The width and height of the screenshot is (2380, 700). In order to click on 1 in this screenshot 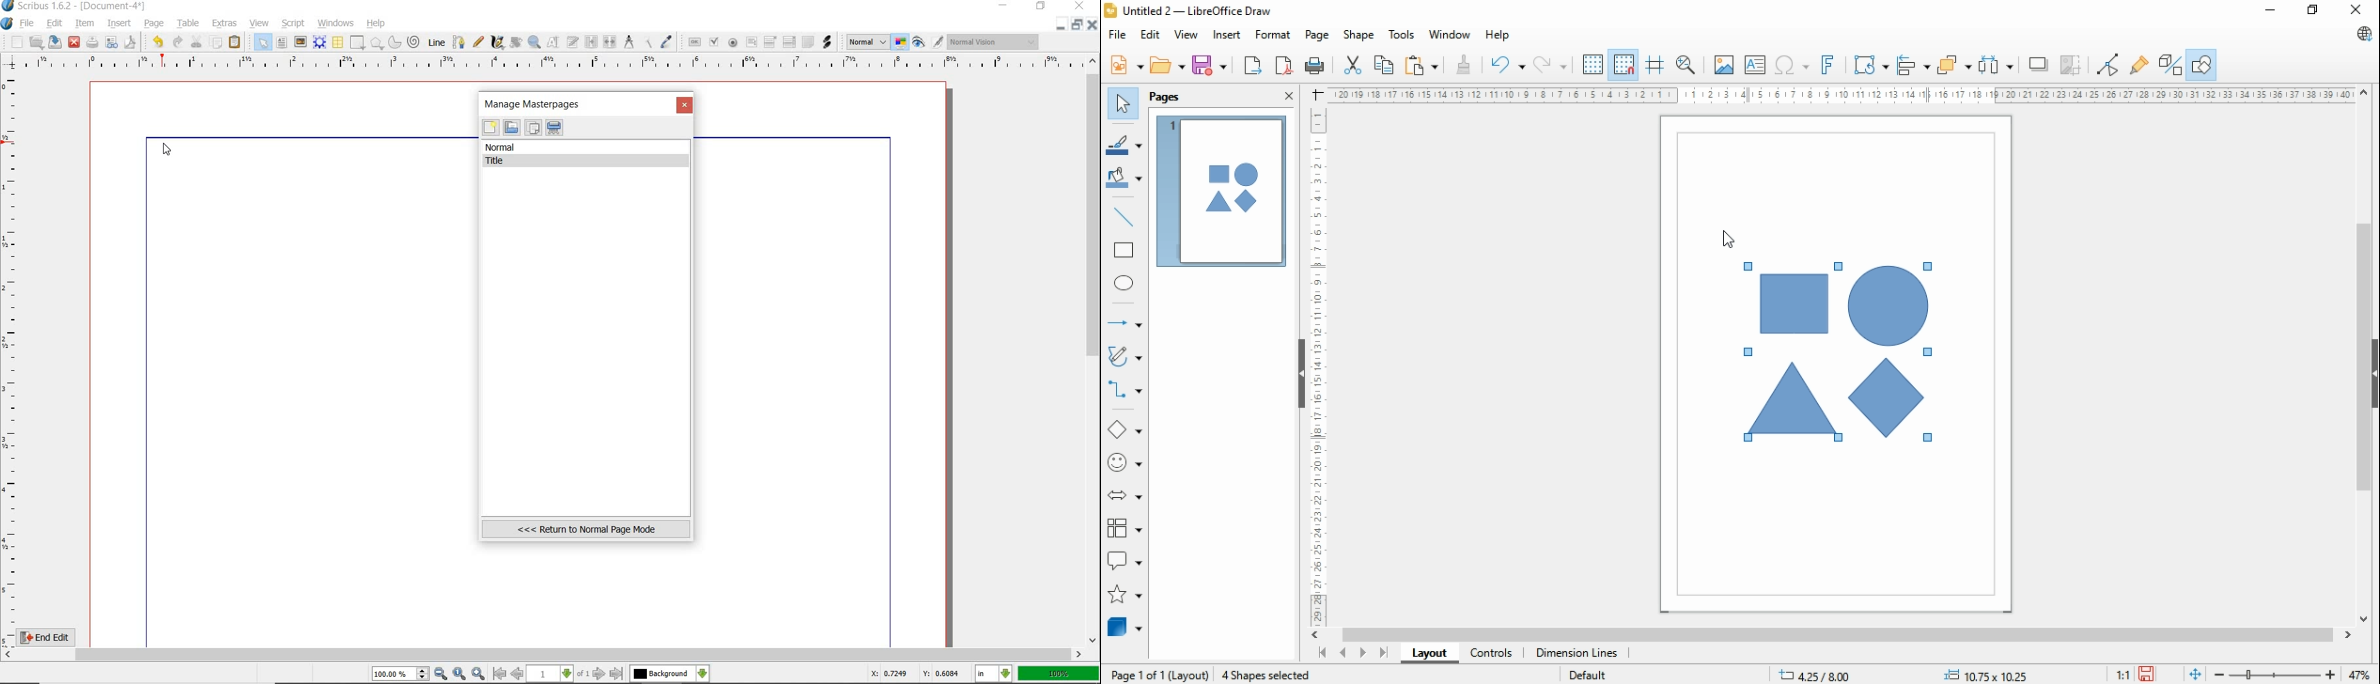, I will do `click(551, 674)`.